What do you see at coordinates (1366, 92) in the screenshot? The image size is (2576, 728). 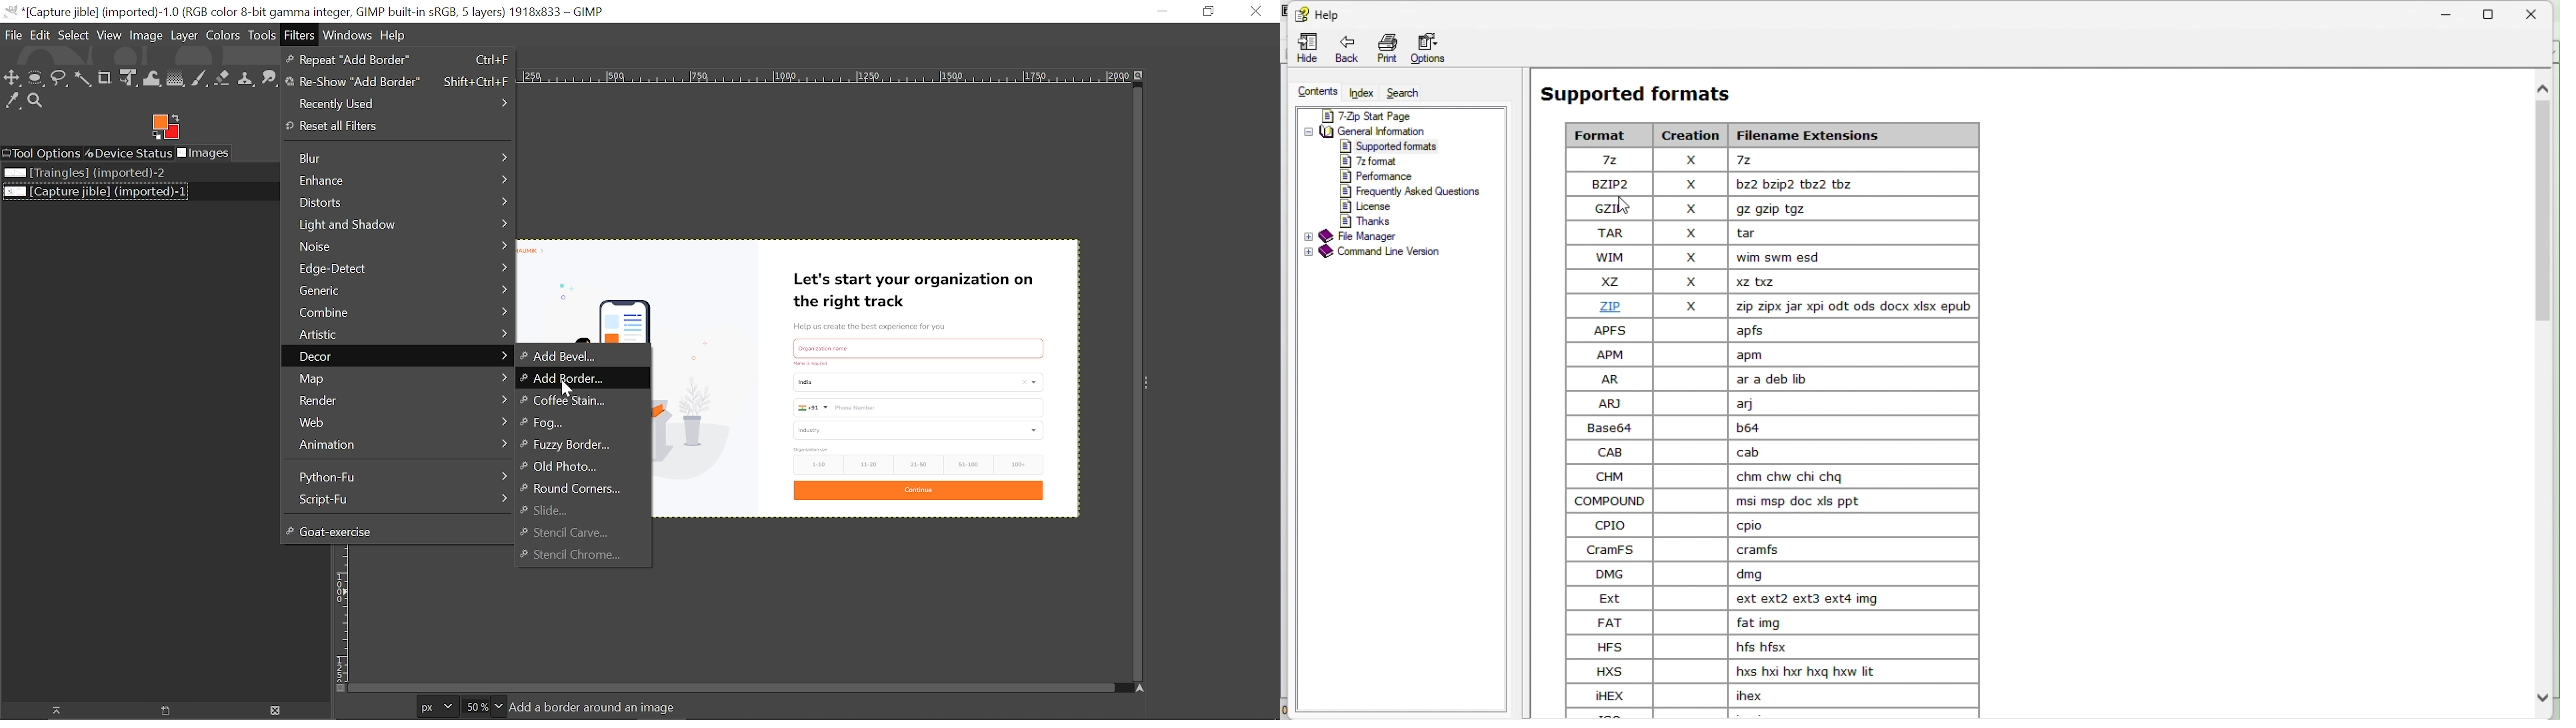 I see `Index` at bounding box center [1366, 92].